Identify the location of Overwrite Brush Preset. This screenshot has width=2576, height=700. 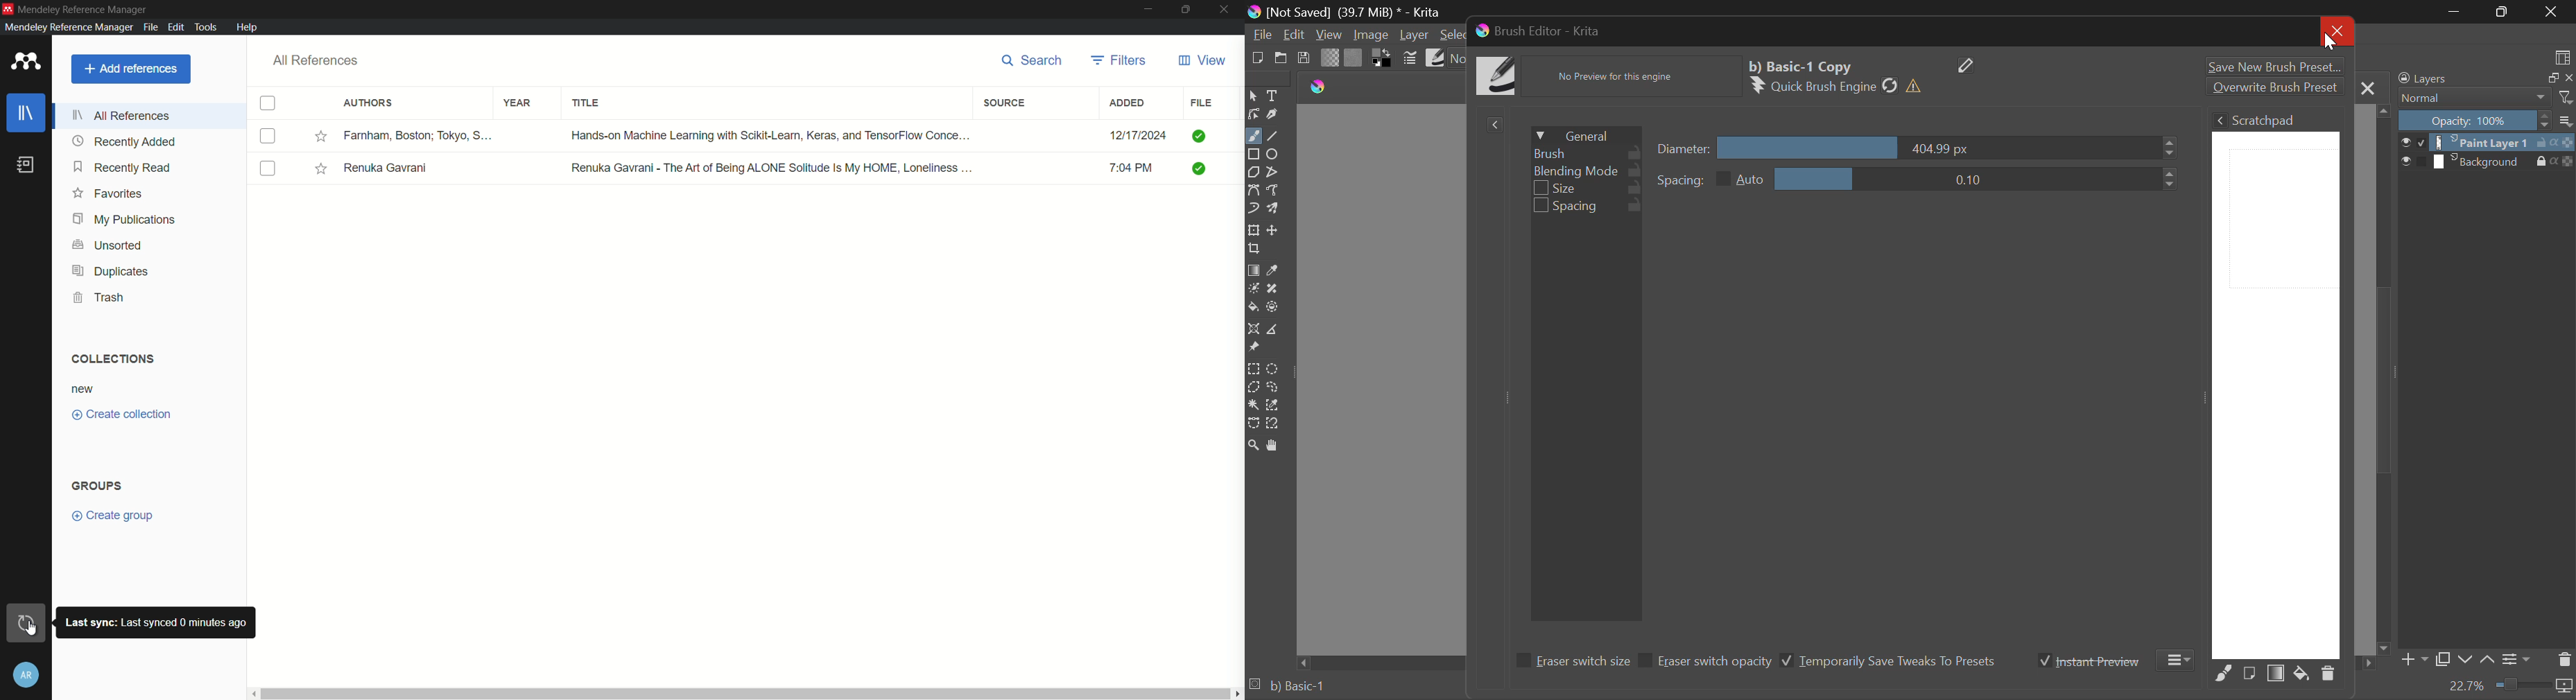
(2274, 87).